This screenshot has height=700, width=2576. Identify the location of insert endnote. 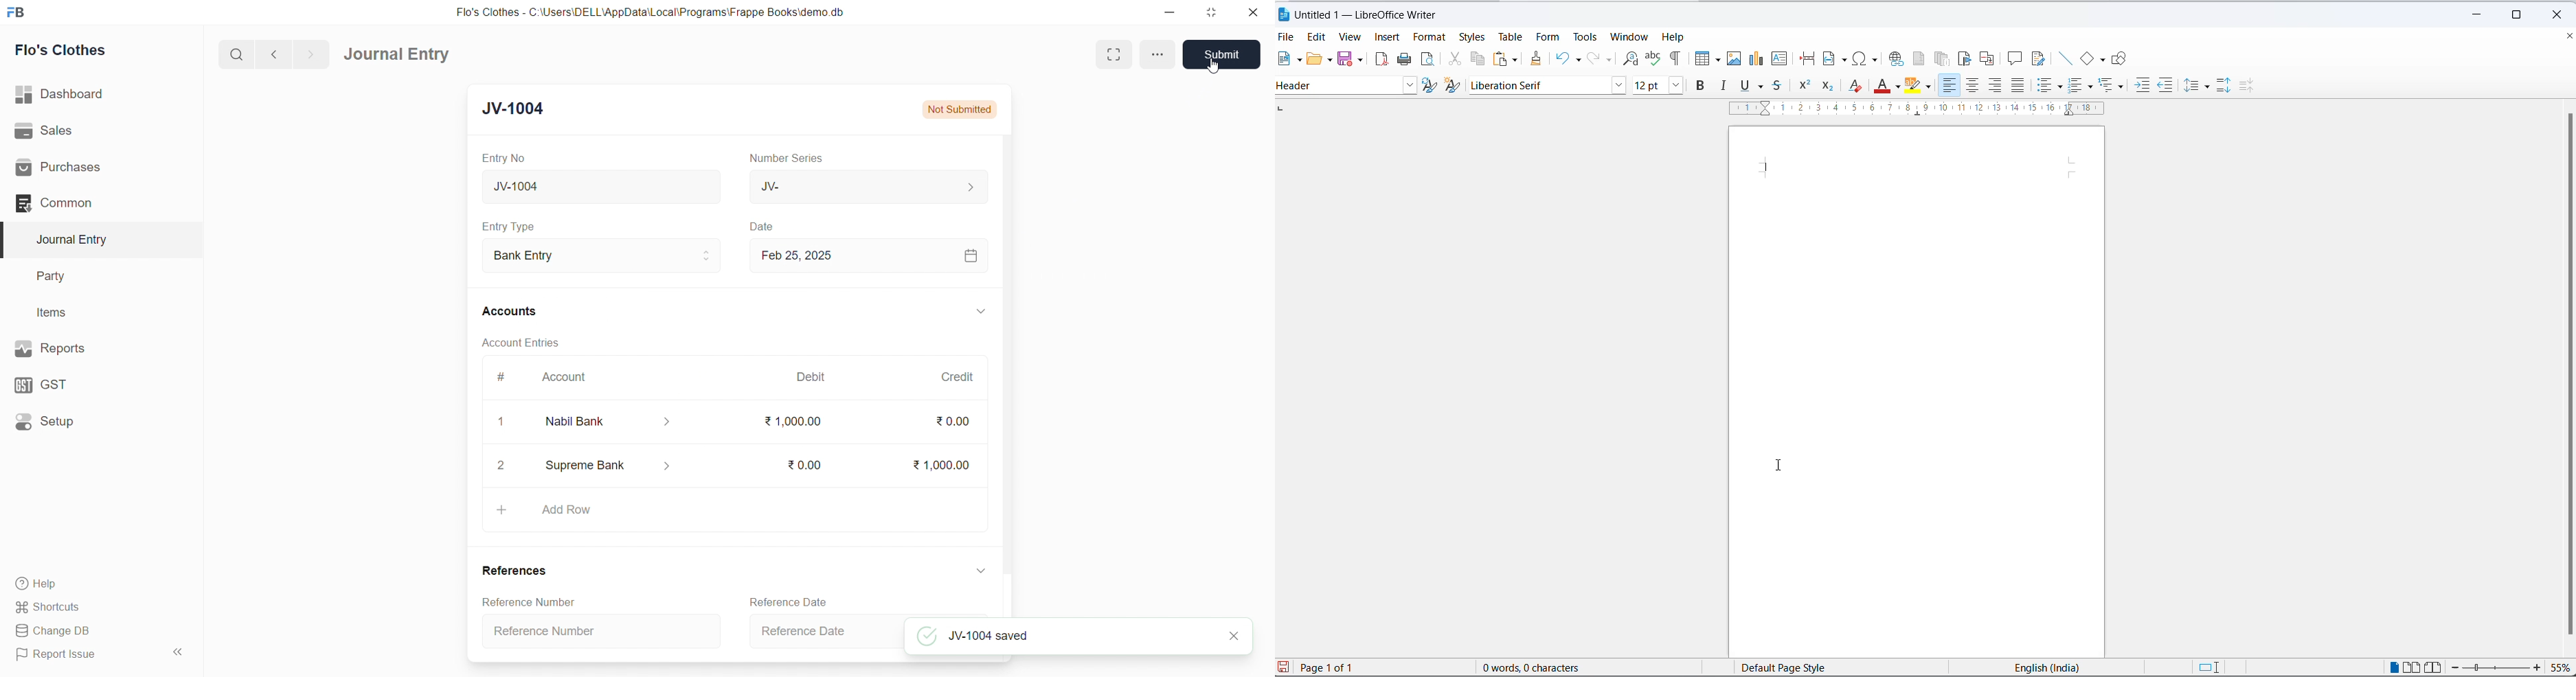
(1941, 59).